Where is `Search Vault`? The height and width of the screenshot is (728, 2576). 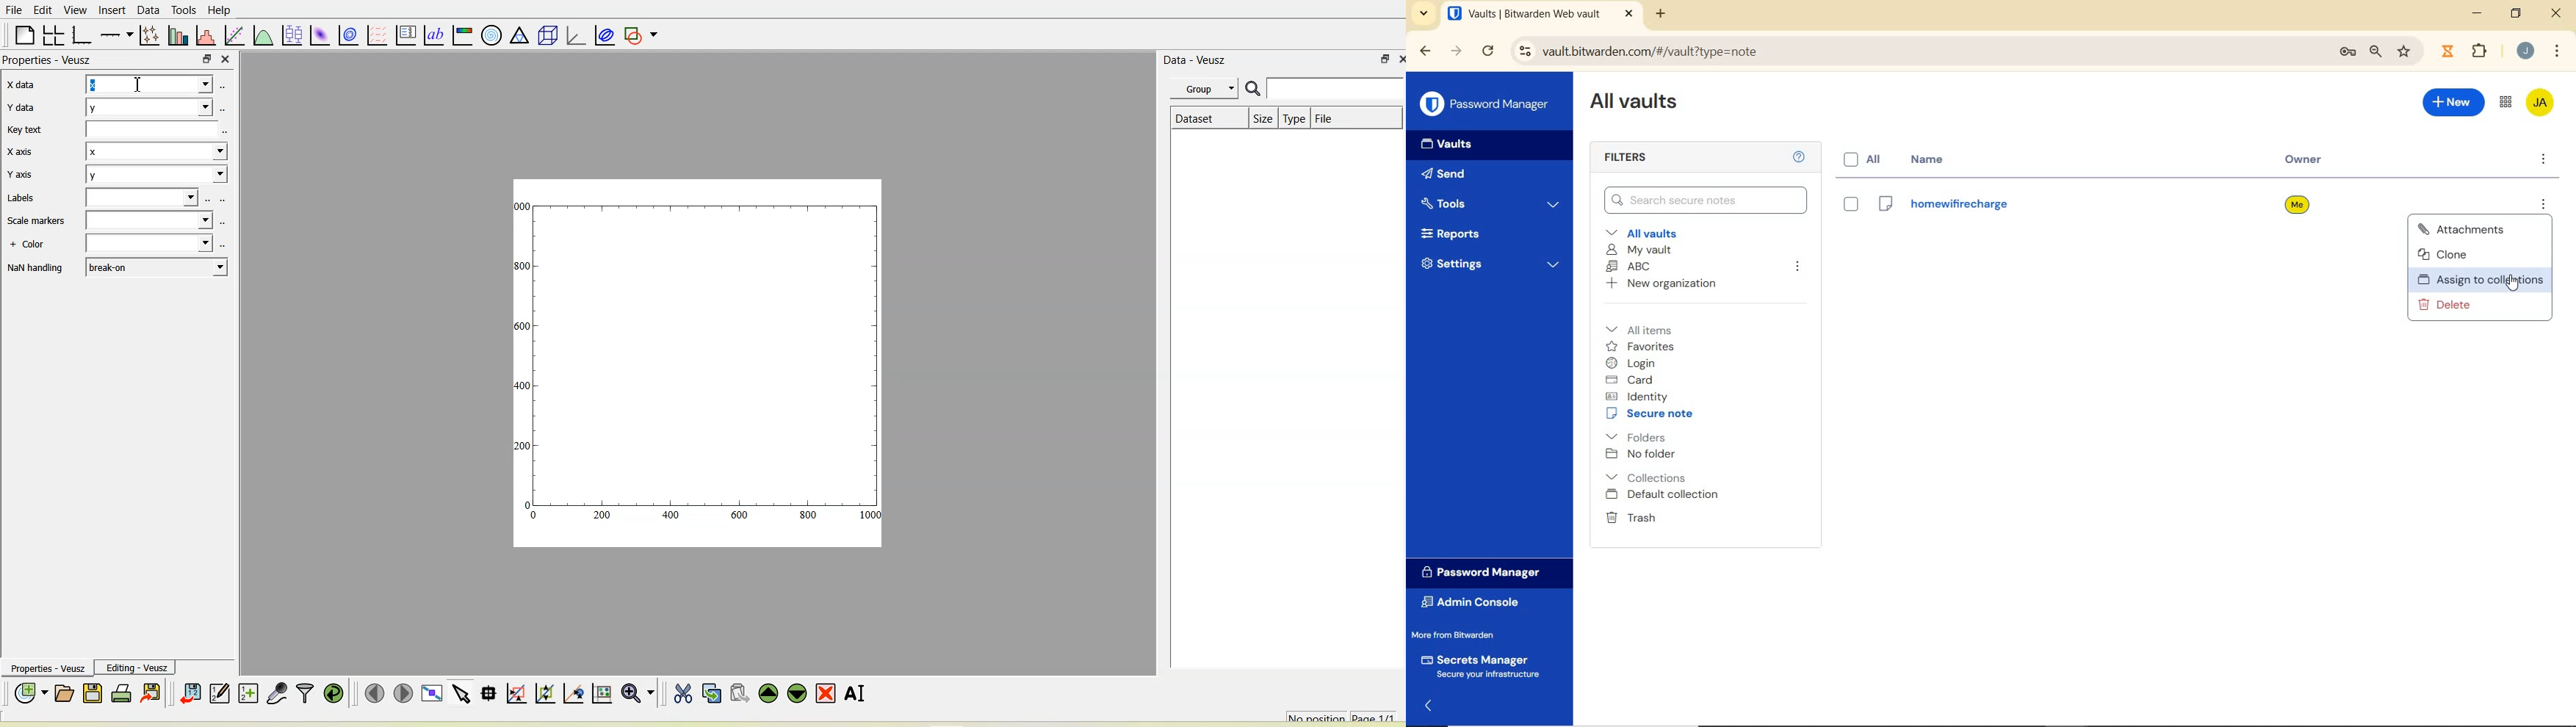
Search Vault is located at coordinates (1706, 201).